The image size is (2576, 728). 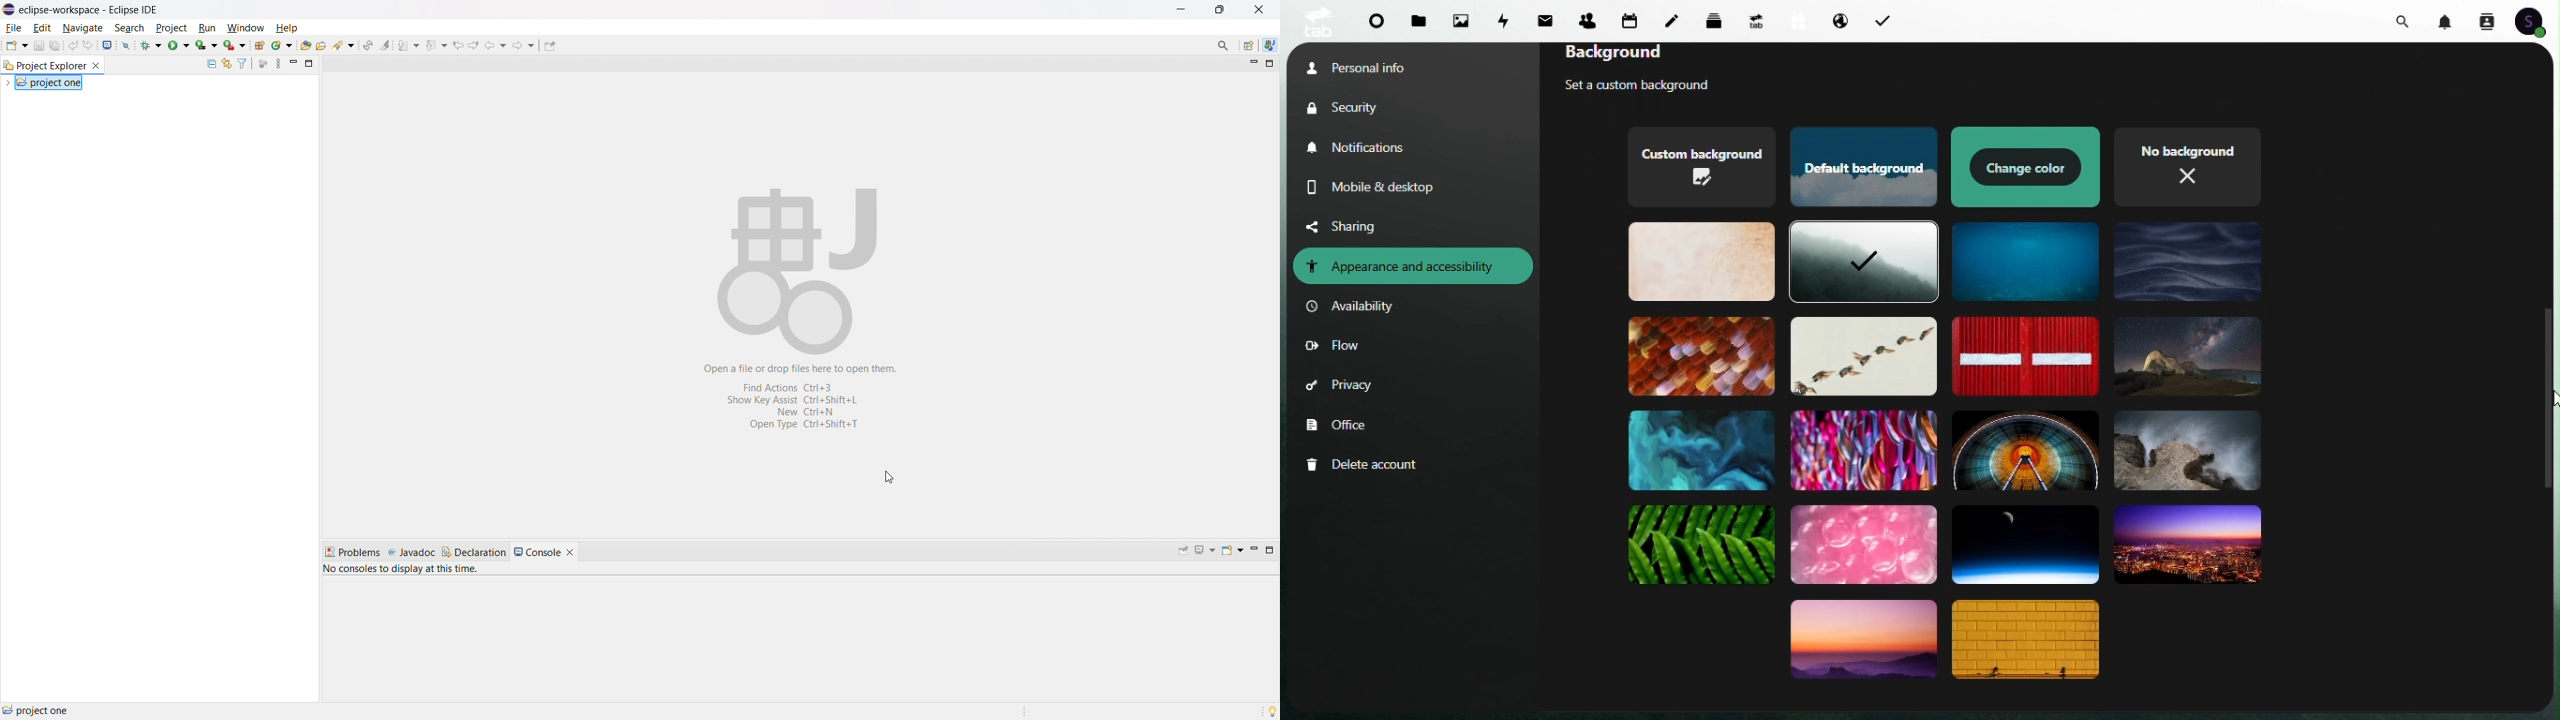 What do you see at coordinates (793, 387) in the screenshot?
I see `find actions ctrl+3` at bounding box center [793, 387].